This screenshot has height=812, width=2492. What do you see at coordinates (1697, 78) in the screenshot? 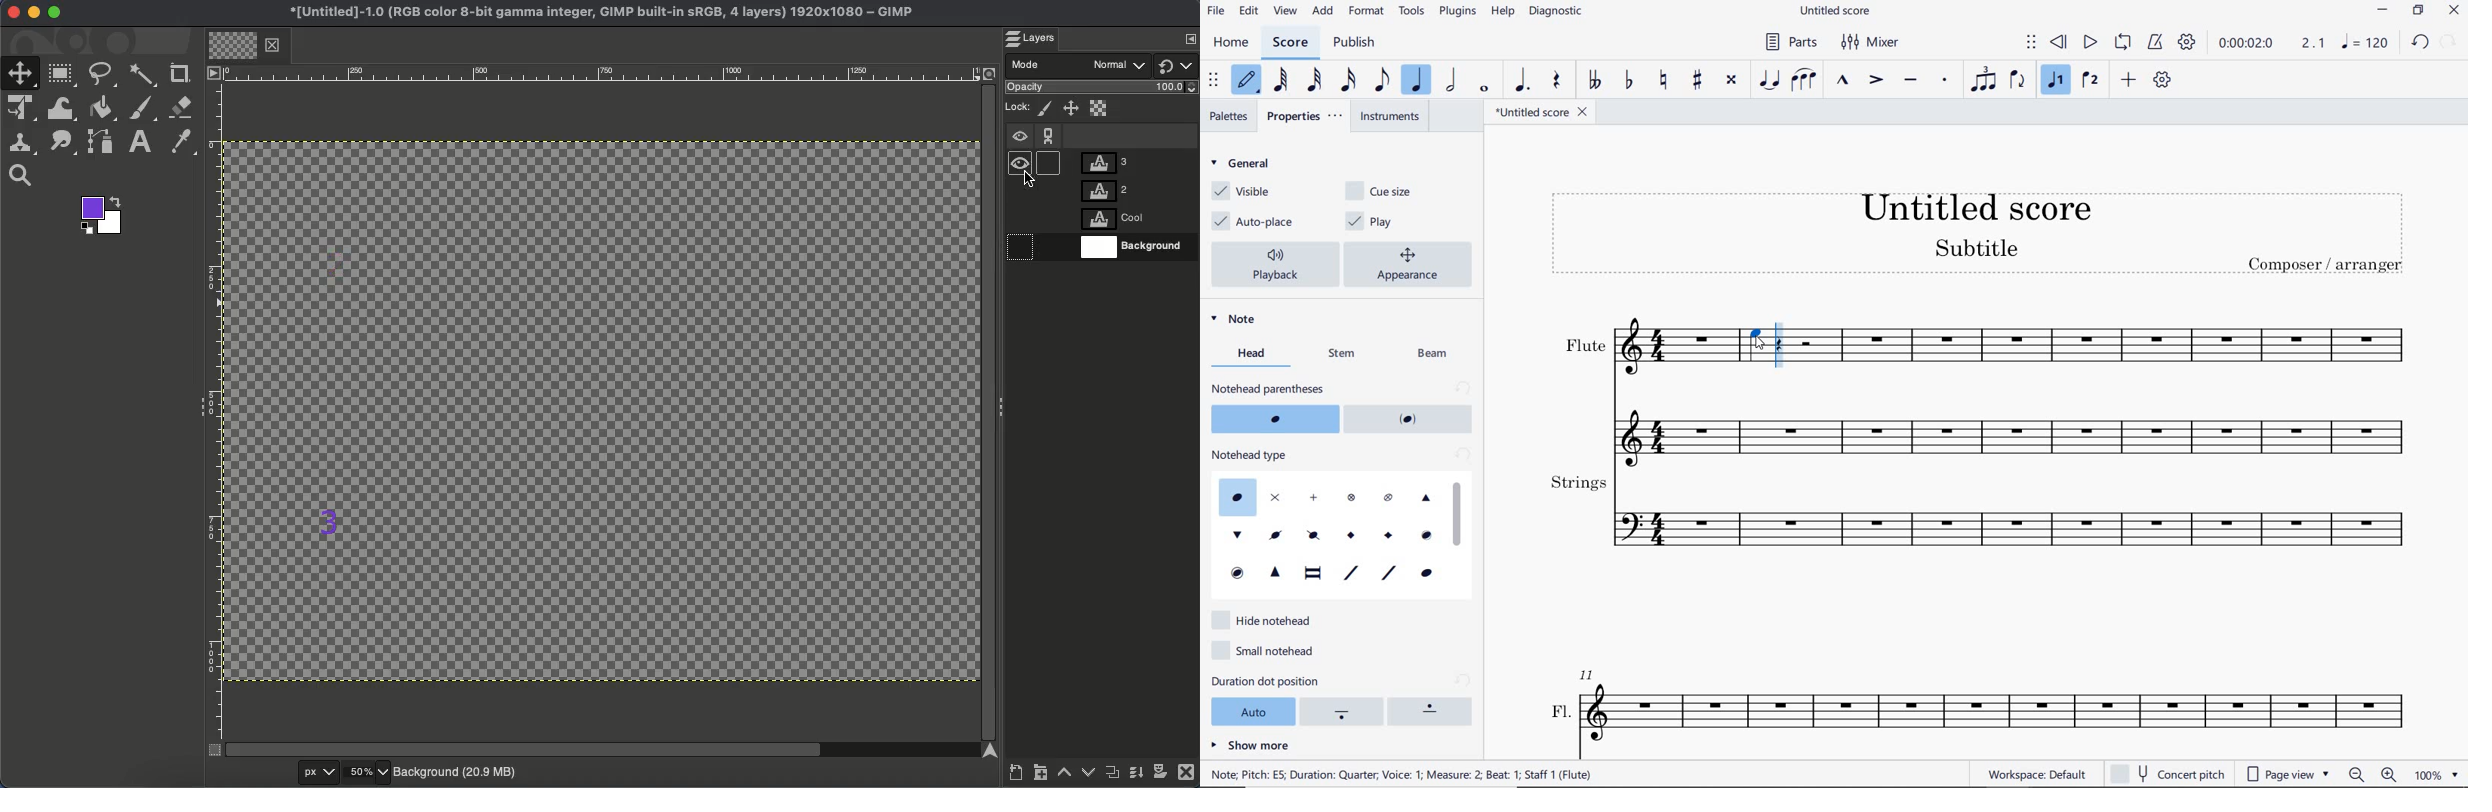
I see `TOGGLE SHARP` at bounding box center [1697, 78].